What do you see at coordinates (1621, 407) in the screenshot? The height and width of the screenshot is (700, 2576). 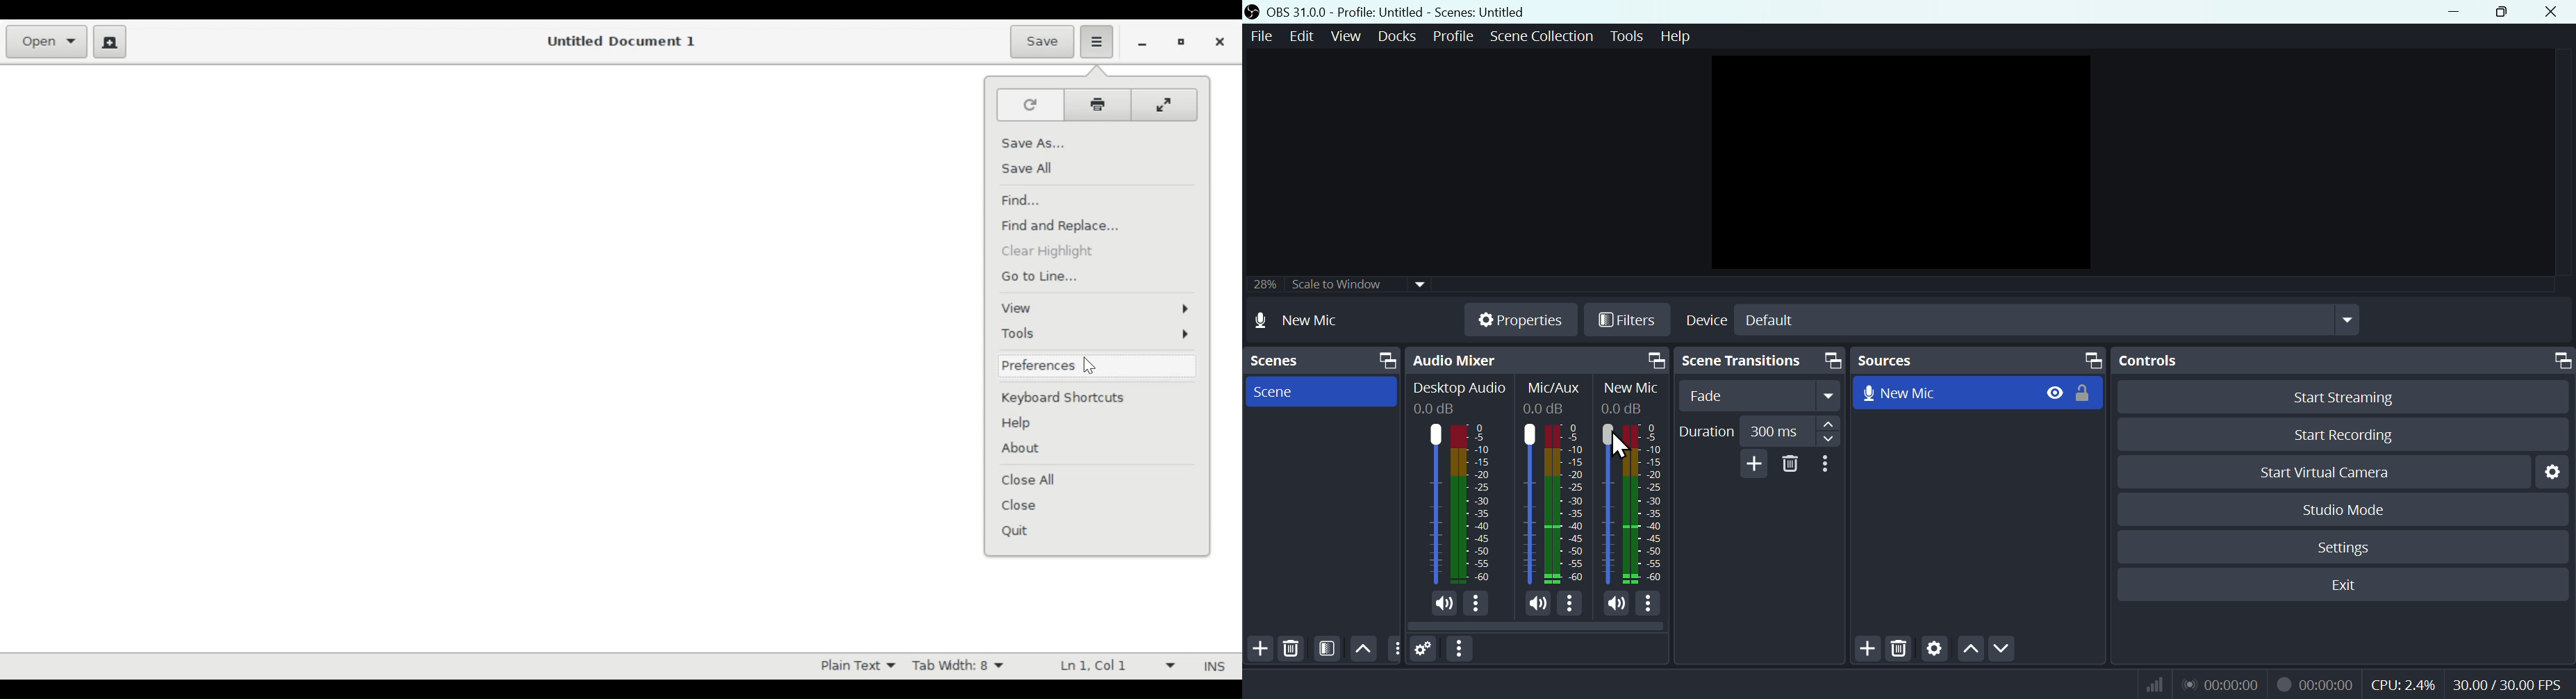 I see `0.0dB` at bounding box center [1621, 407].